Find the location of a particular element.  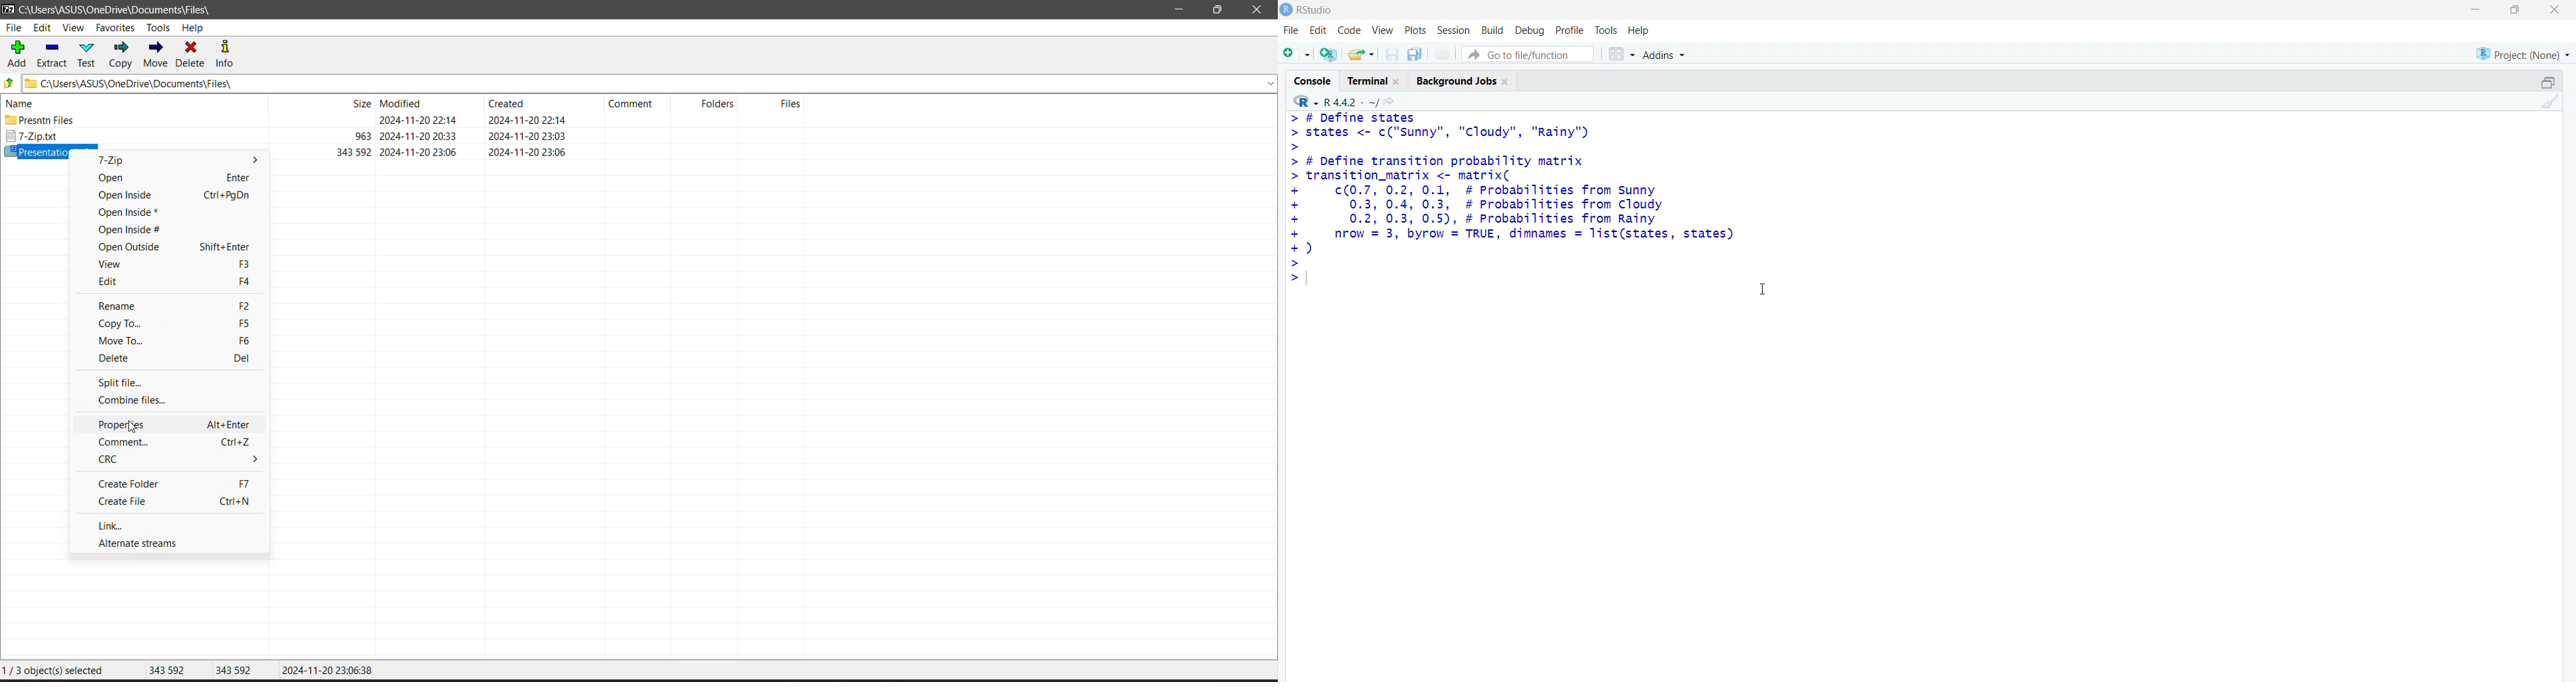

project (None) is located at coordinates (2521, 52).